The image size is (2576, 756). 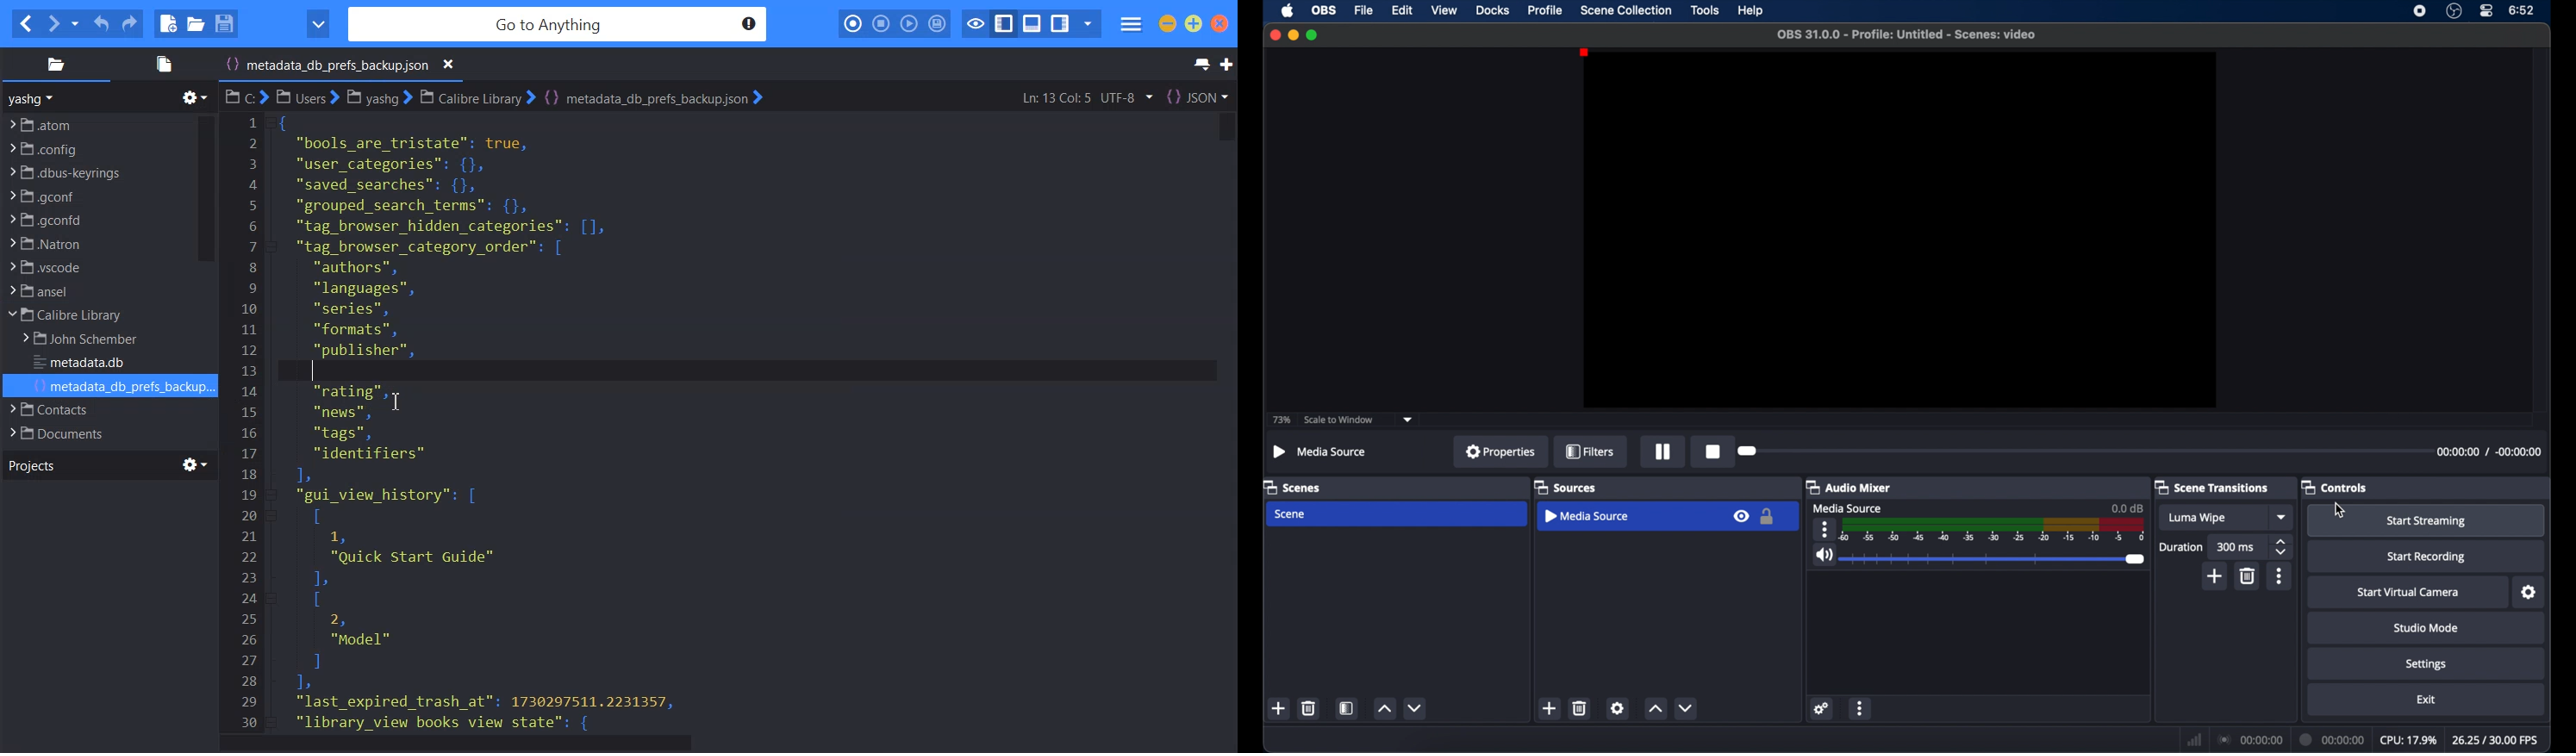 I want to click on studio mode, so click(x=2427, y=627).